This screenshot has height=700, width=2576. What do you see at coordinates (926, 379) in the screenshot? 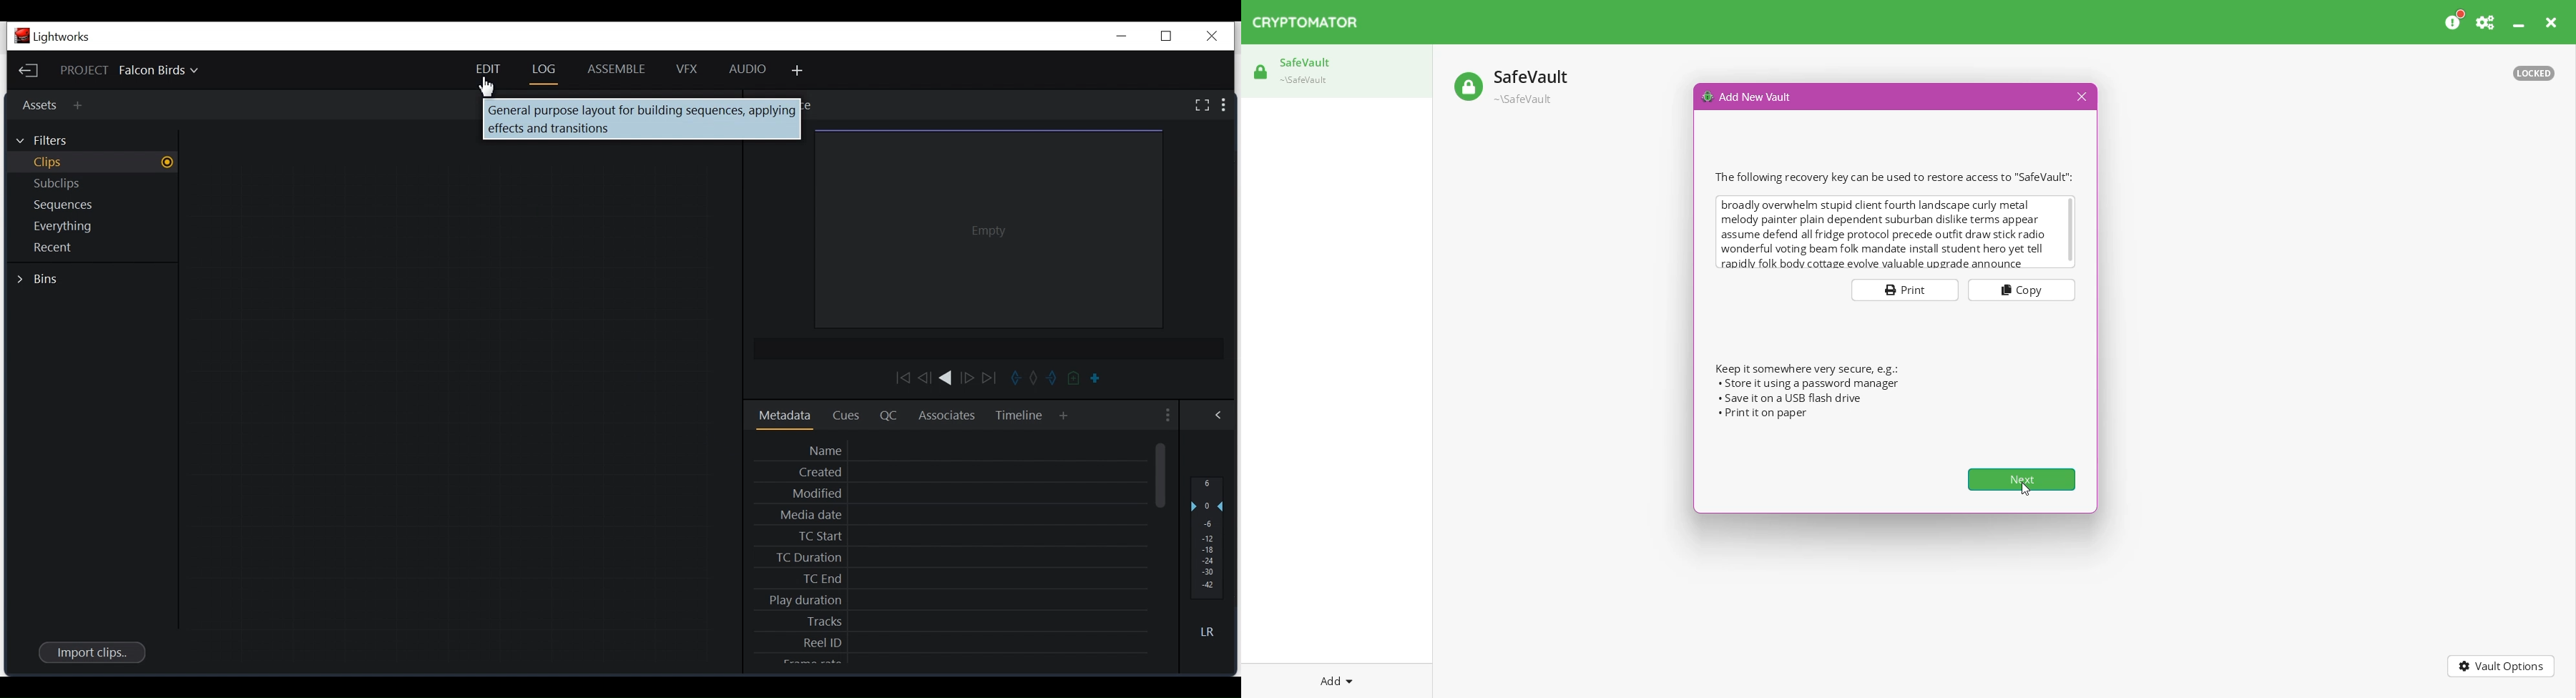
I see `Play before` at bounding box center [926, 379].